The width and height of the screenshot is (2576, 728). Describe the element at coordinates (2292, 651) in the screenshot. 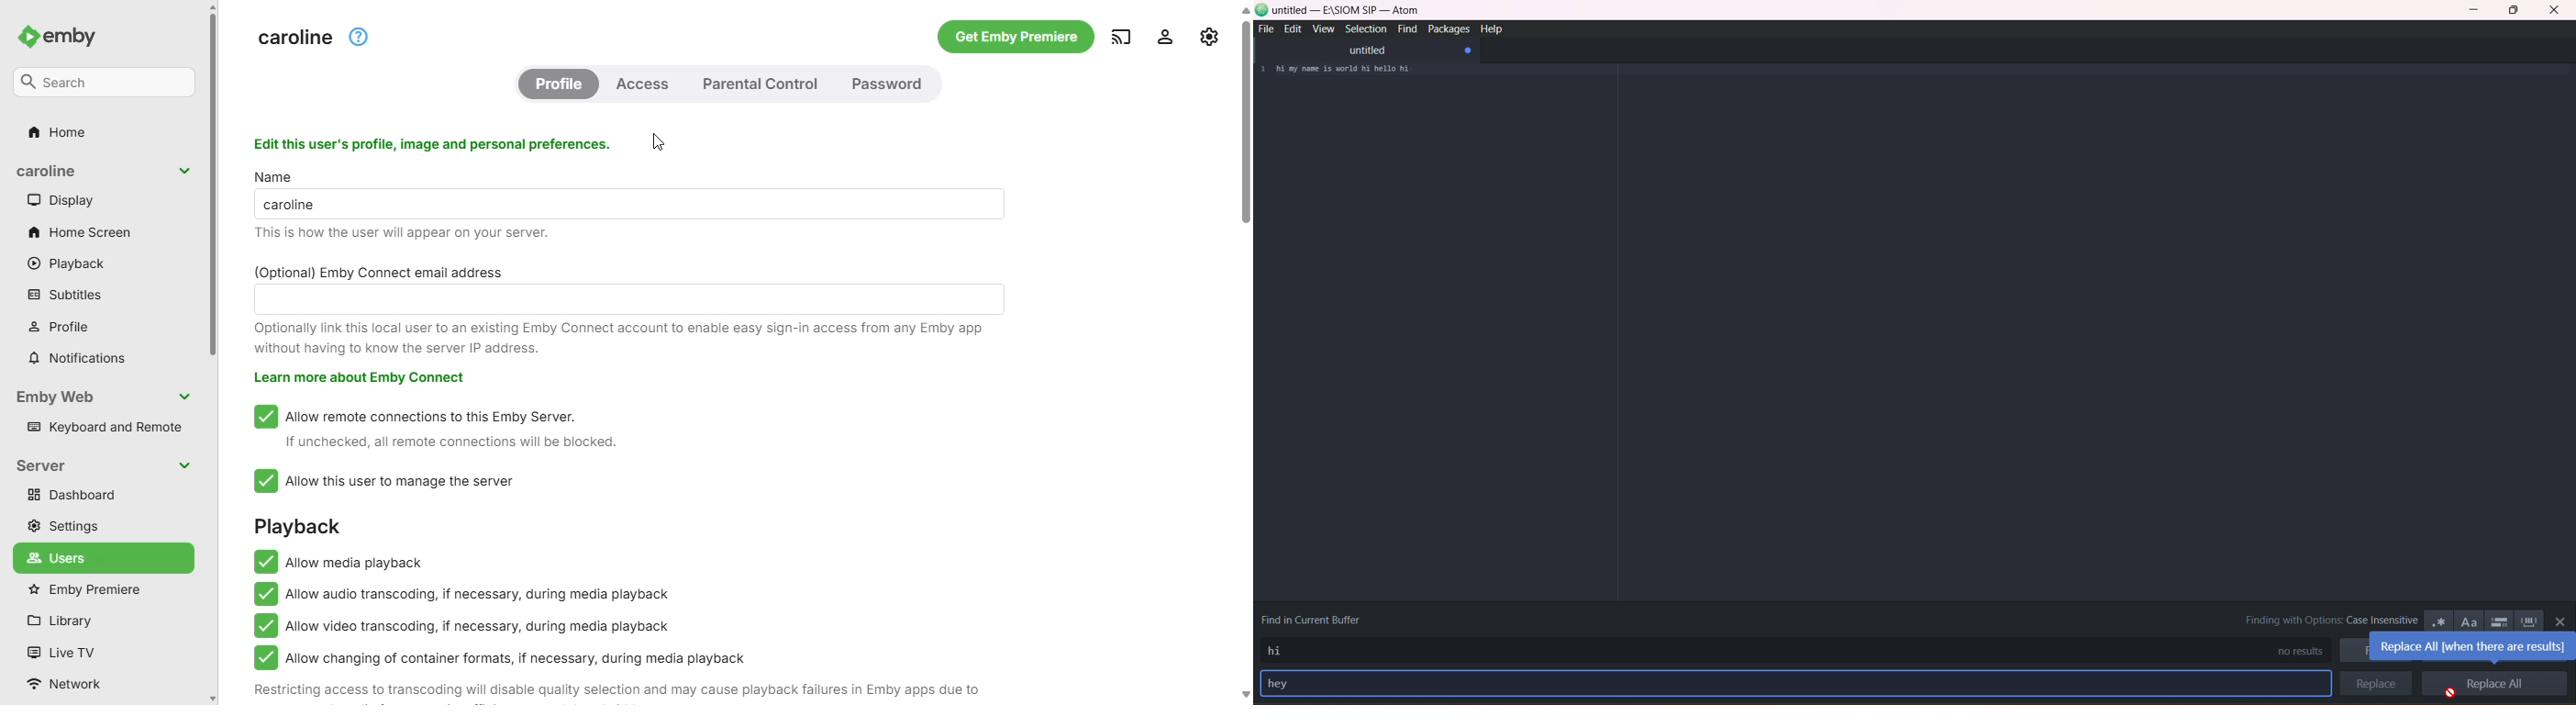

I see `no results` at that location.